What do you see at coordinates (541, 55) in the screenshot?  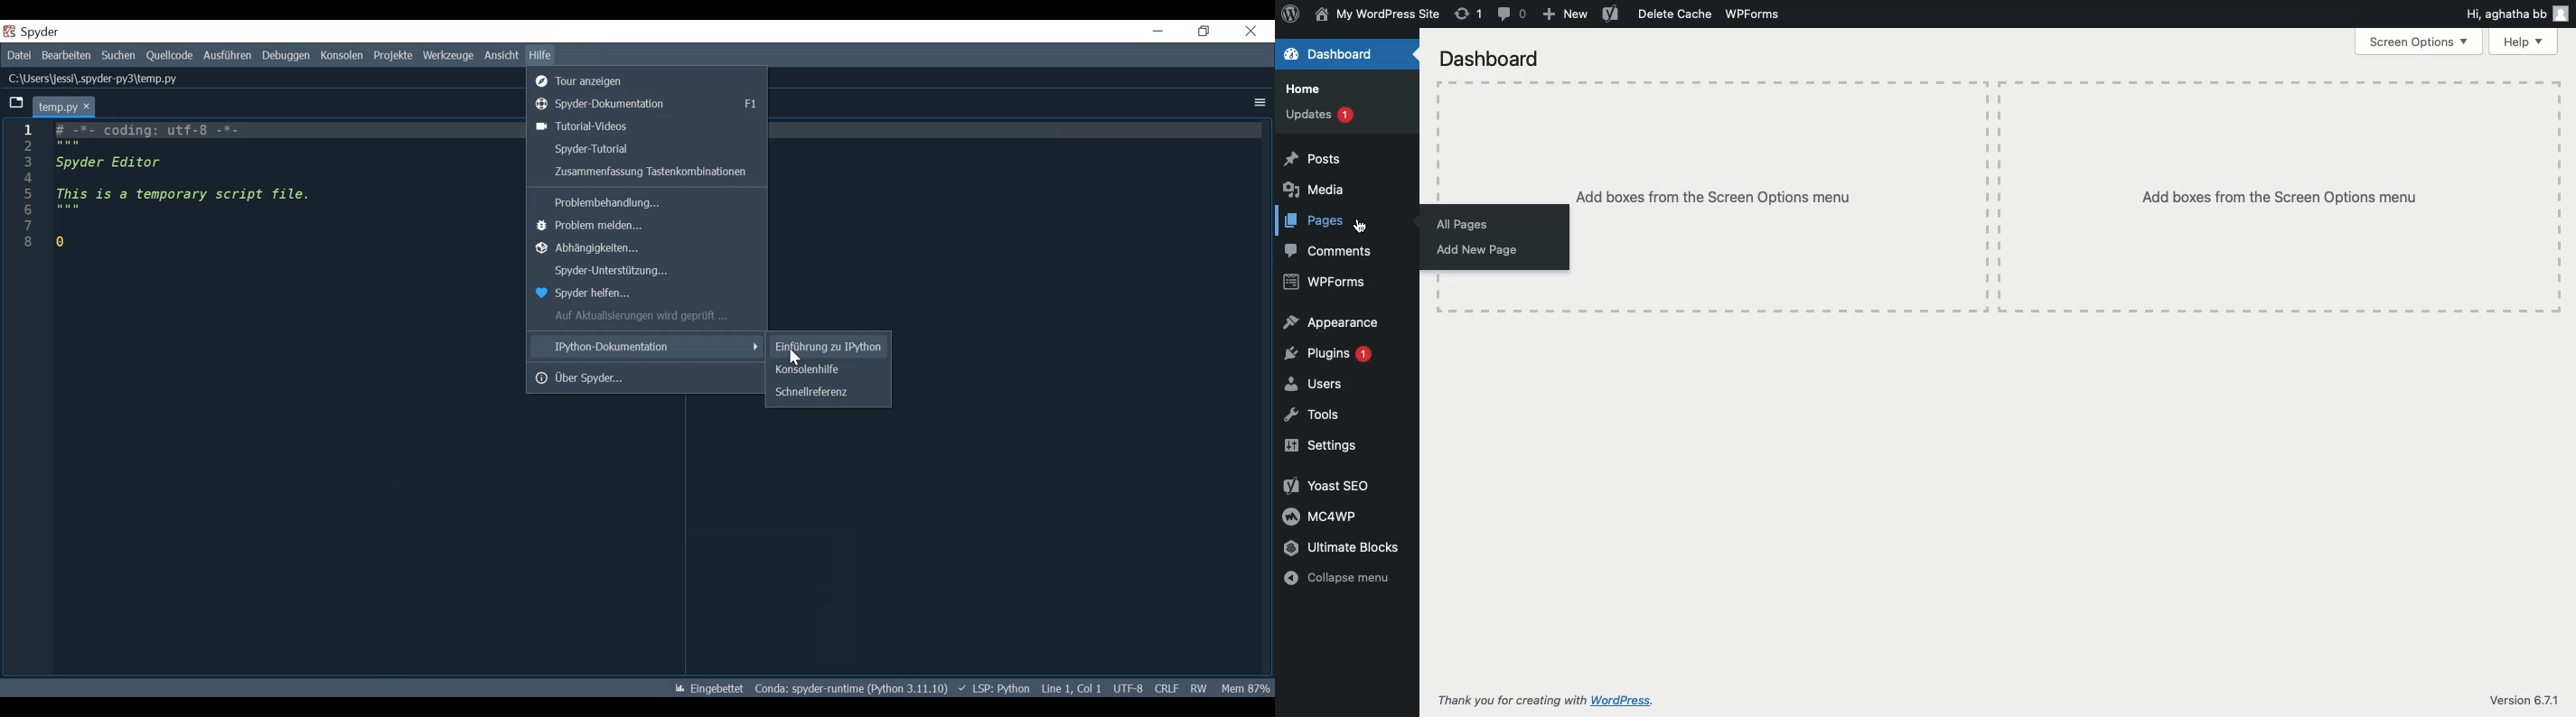 I see `Help` at bounding box center [541, 55].